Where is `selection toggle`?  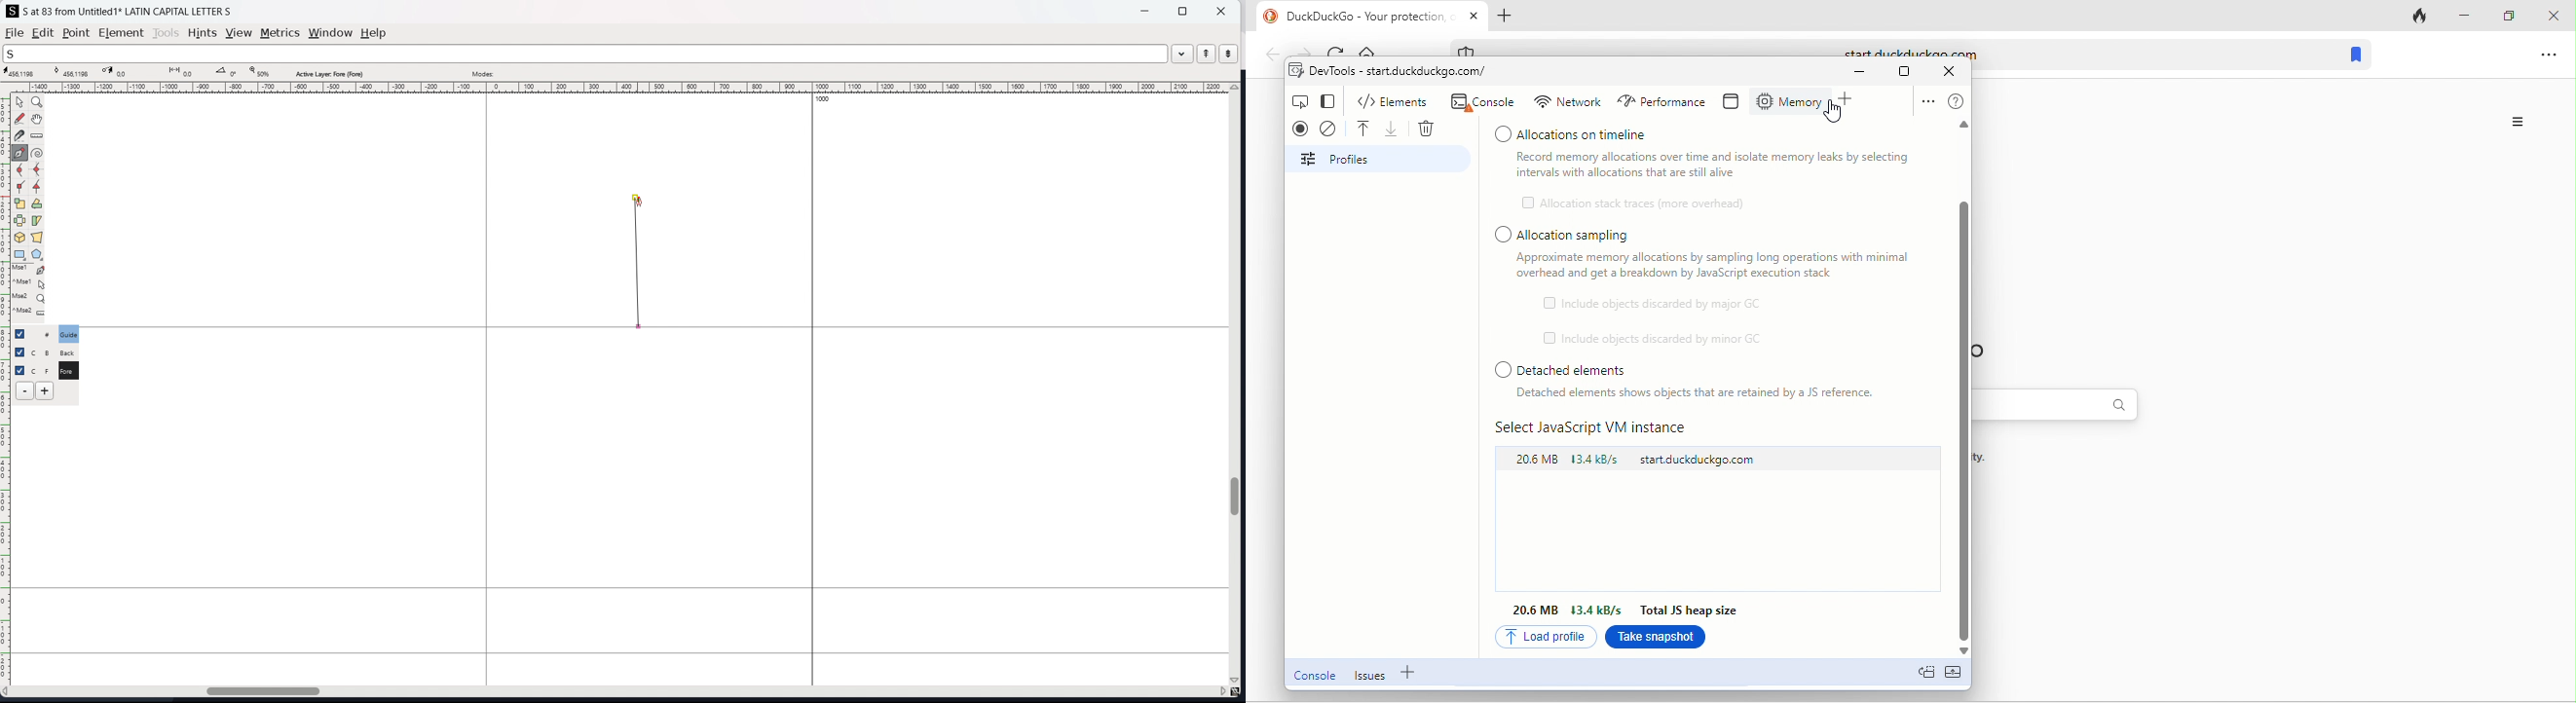 selection toggle is located at coordinates (21, 369).